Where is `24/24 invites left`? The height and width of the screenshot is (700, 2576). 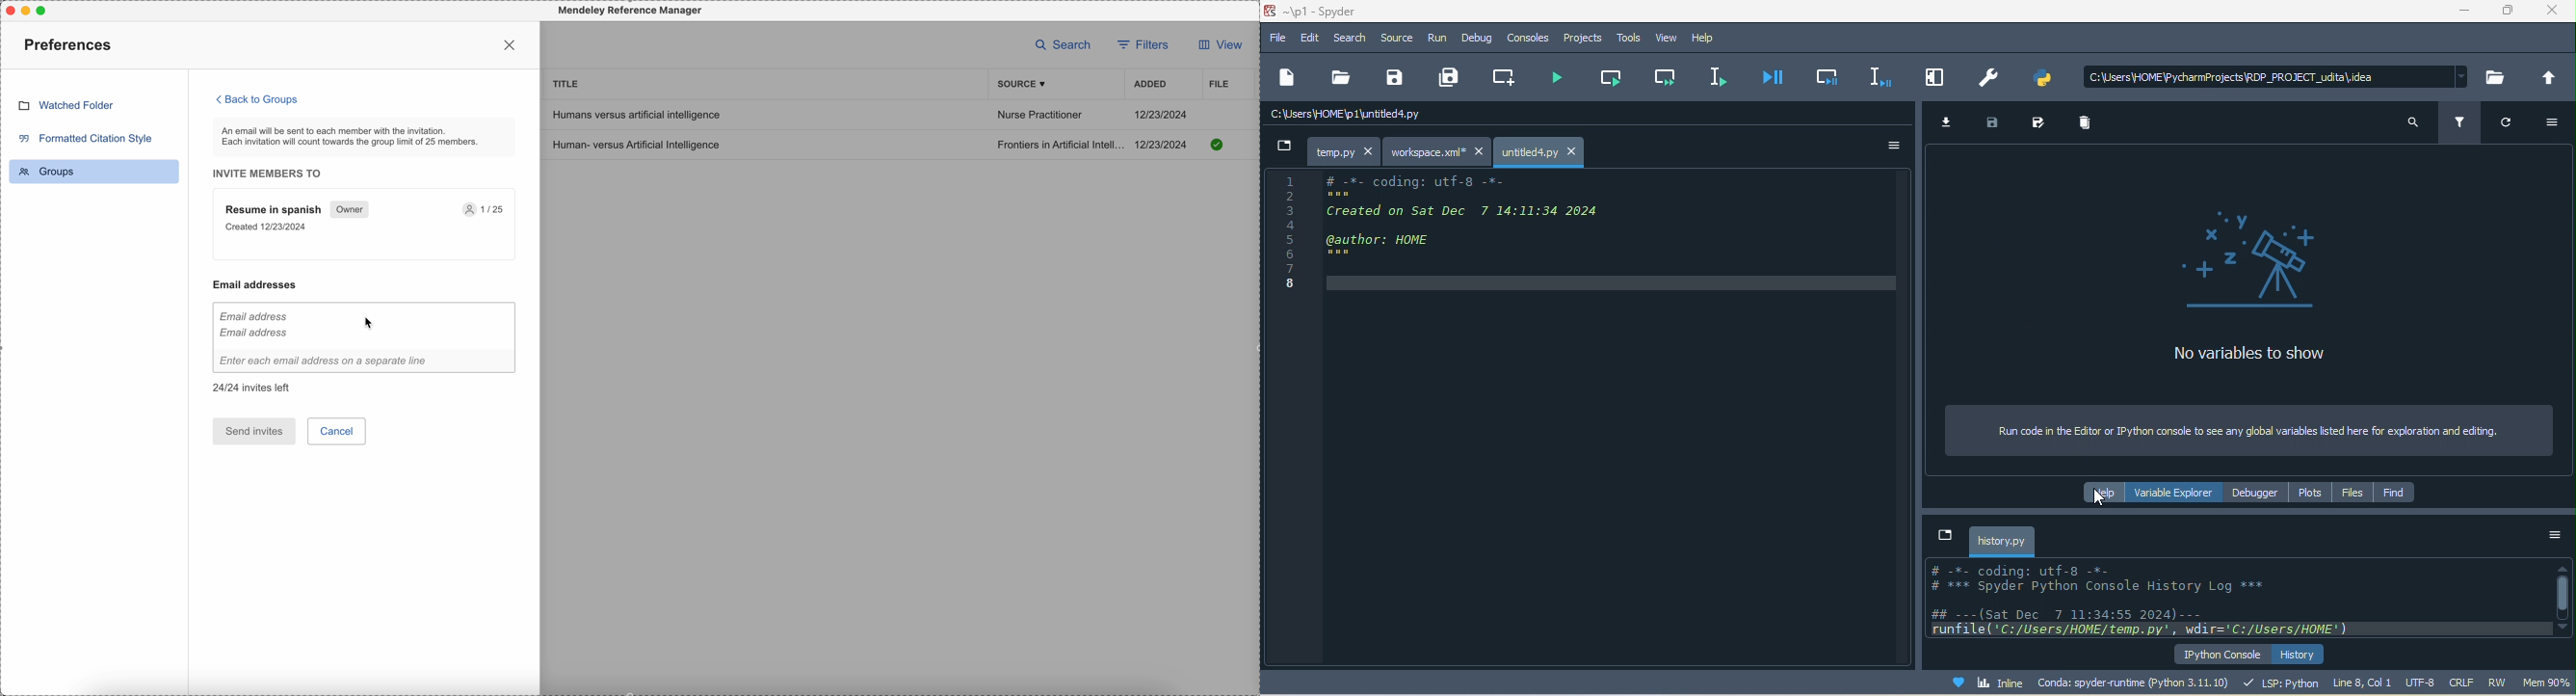
24/24 invites left is located at coordinates (254, 387).